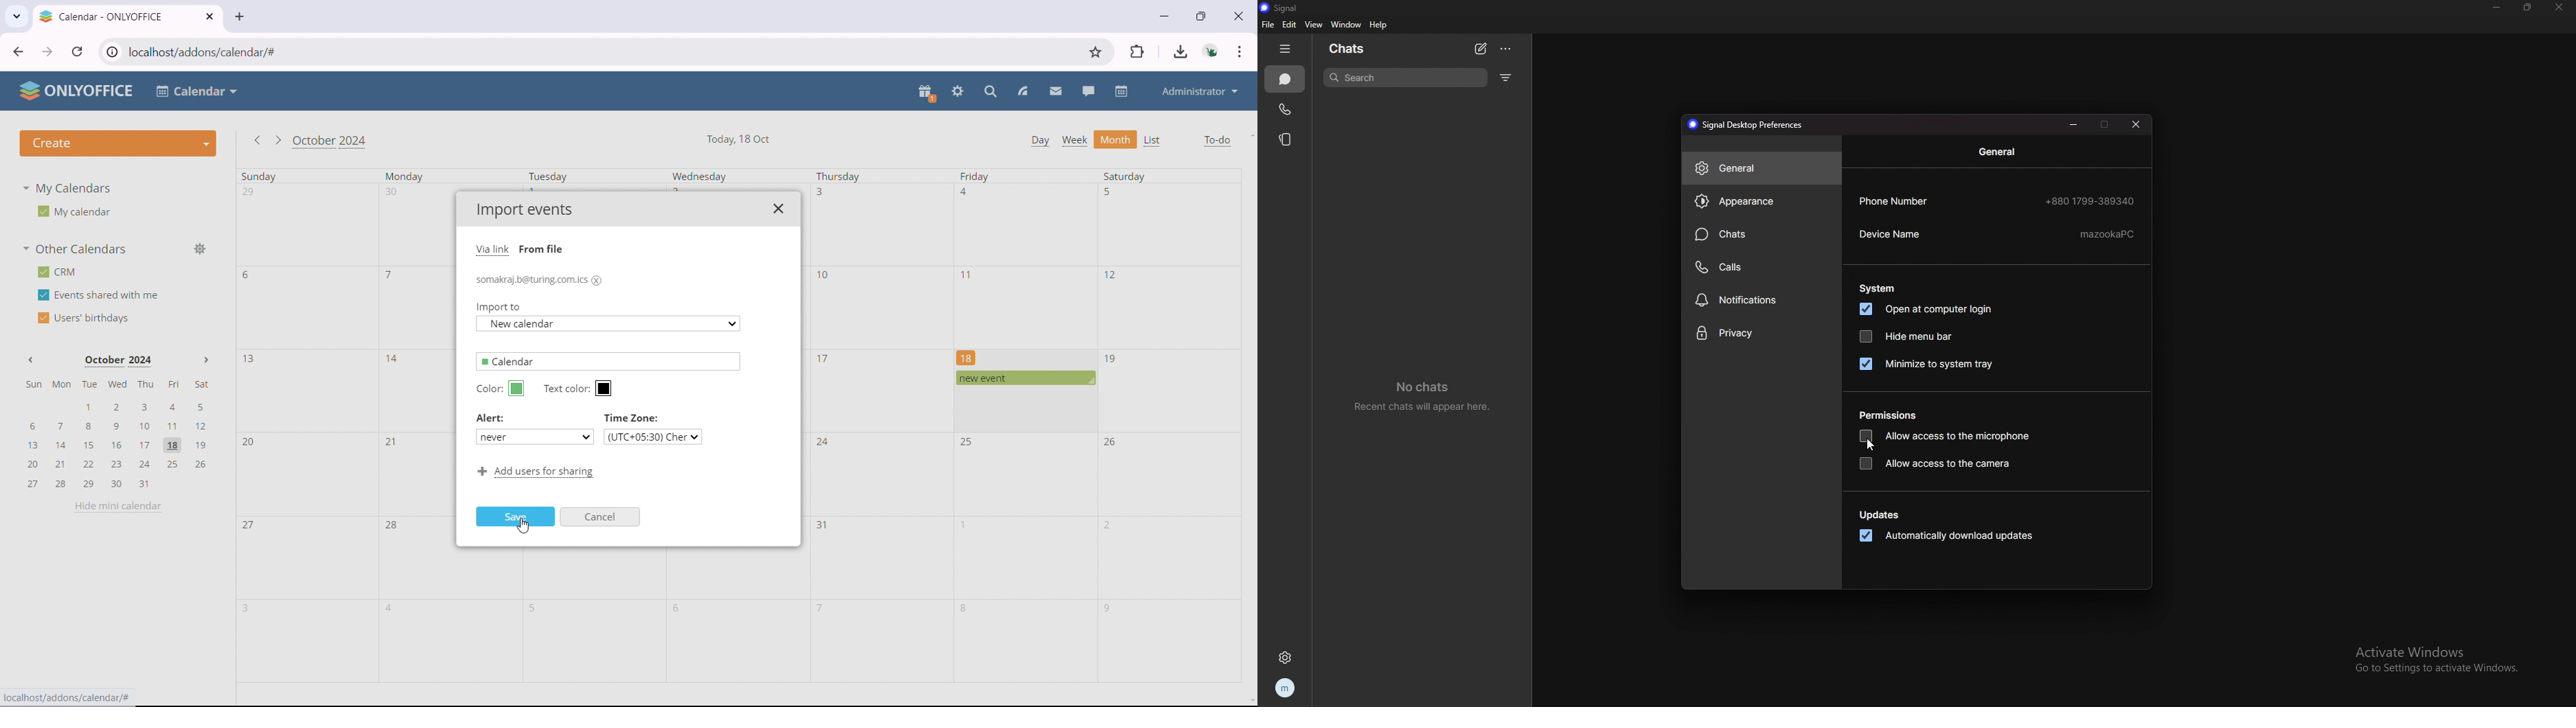  What do you see at coordinates (1089, 91) in the screenshot?
I see `talk` at bounding box center [1089, 91].